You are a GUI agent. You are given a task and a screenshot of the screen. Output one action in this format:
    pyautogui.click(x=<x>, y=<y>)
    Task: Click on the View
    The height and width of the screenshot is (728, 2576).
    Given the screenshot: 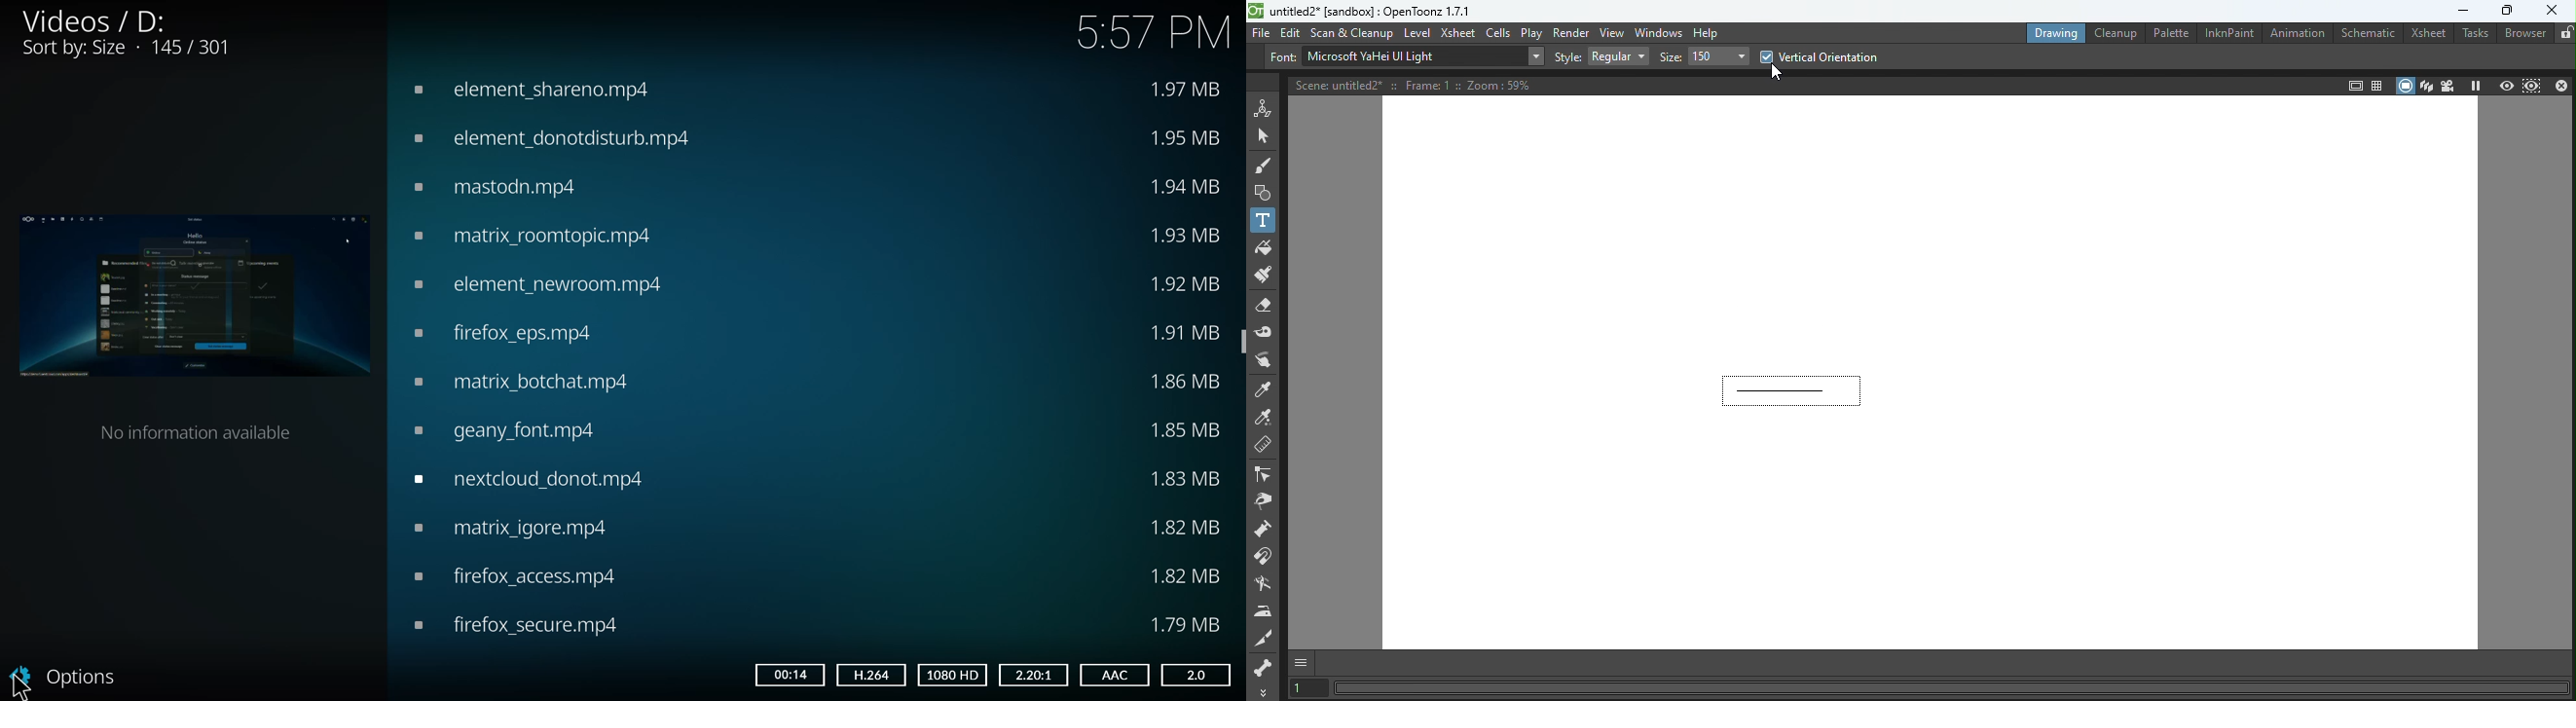 What is the action you would take?
    pyautogui.click(x=1613, y=34)
    